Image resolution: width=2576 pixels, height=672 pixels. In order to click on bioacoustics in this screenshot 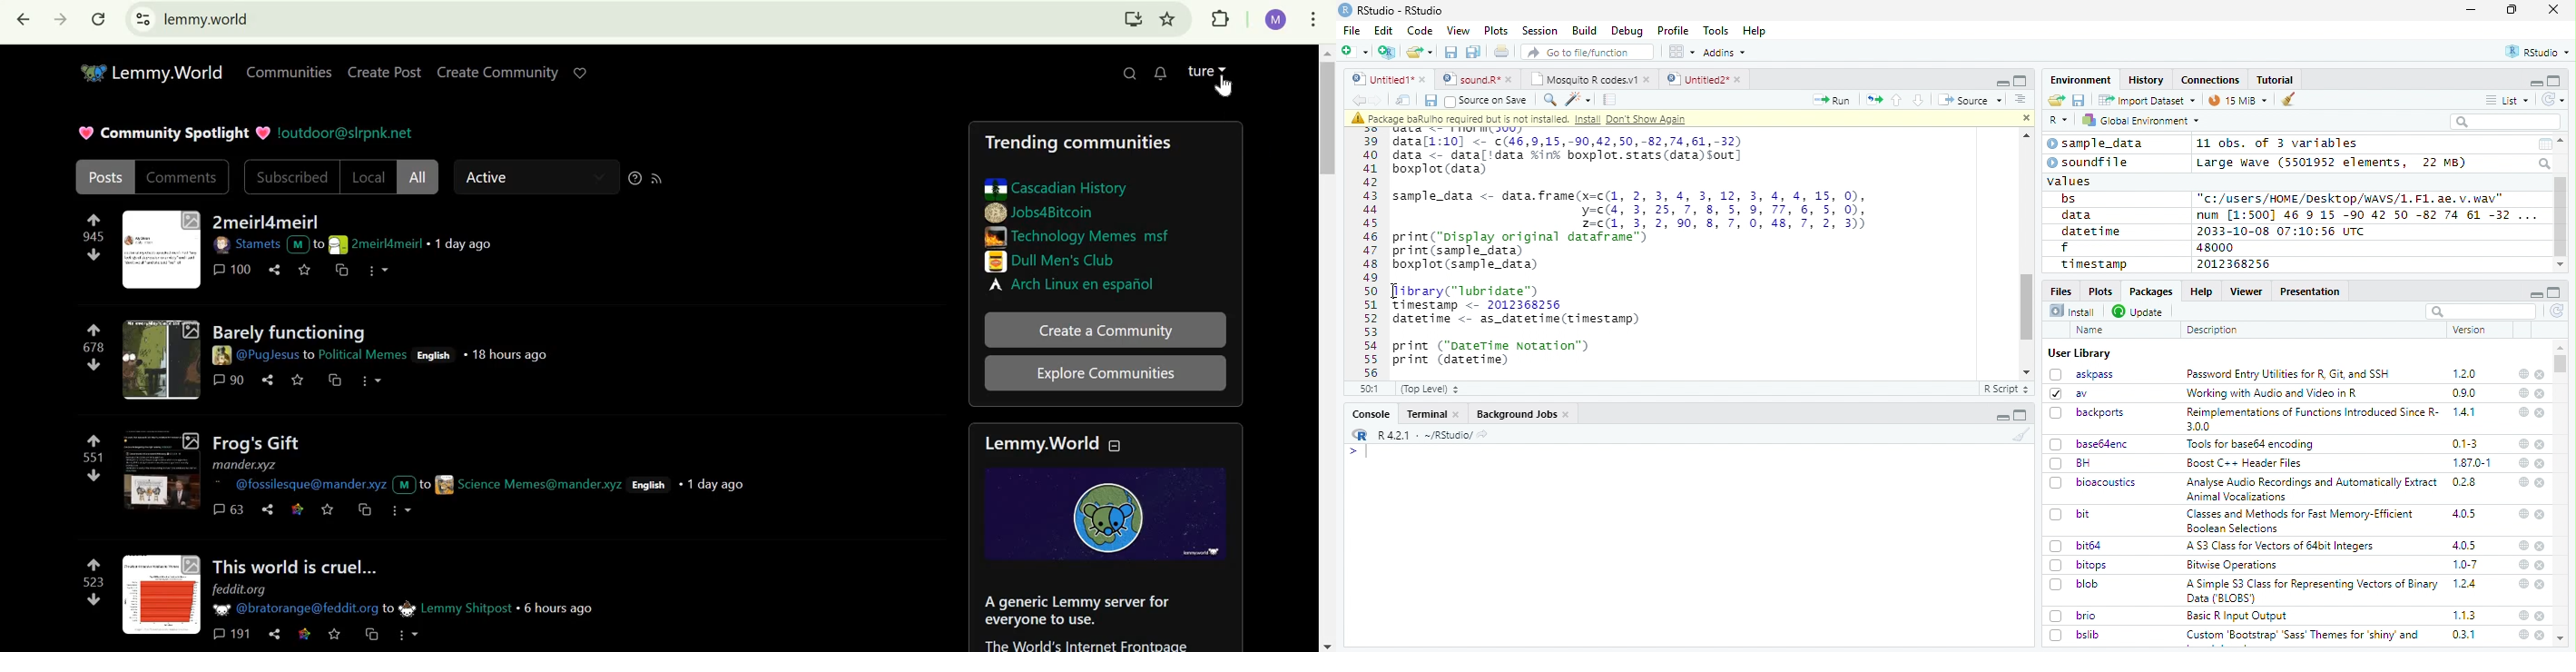, I will do `click(2093, 482)`.